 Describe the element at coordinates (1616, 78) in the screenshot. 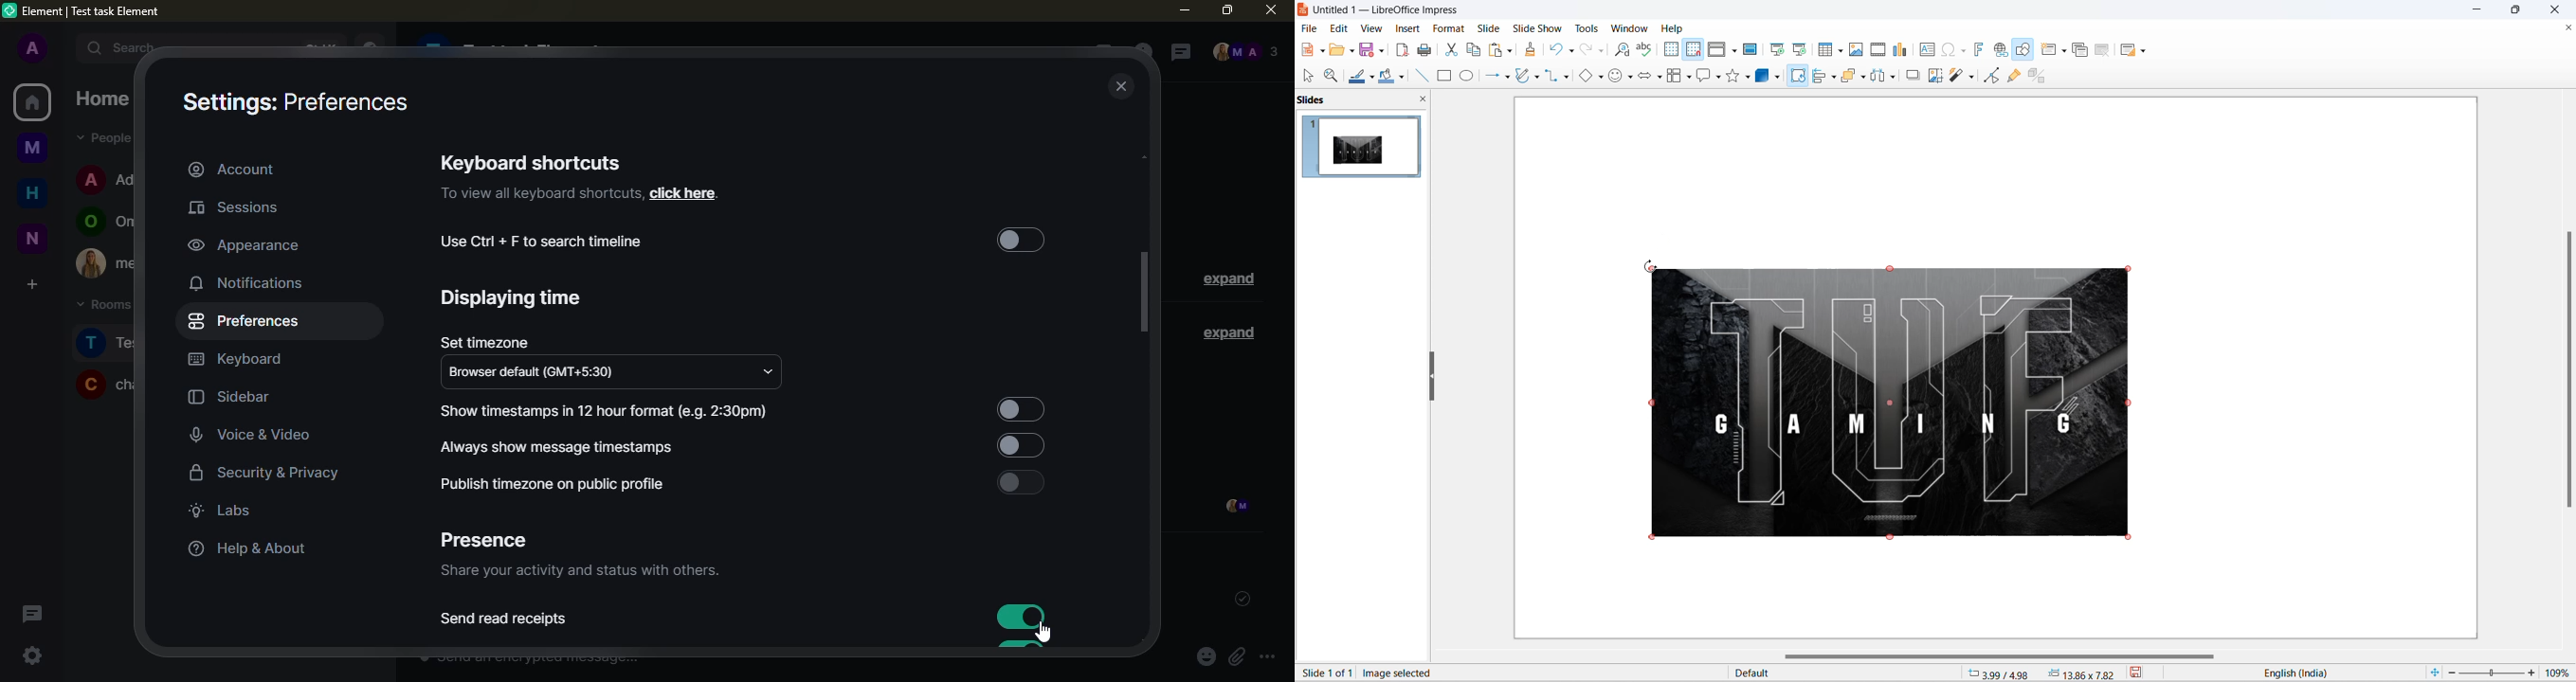

I see `symbol shapes` at that location.